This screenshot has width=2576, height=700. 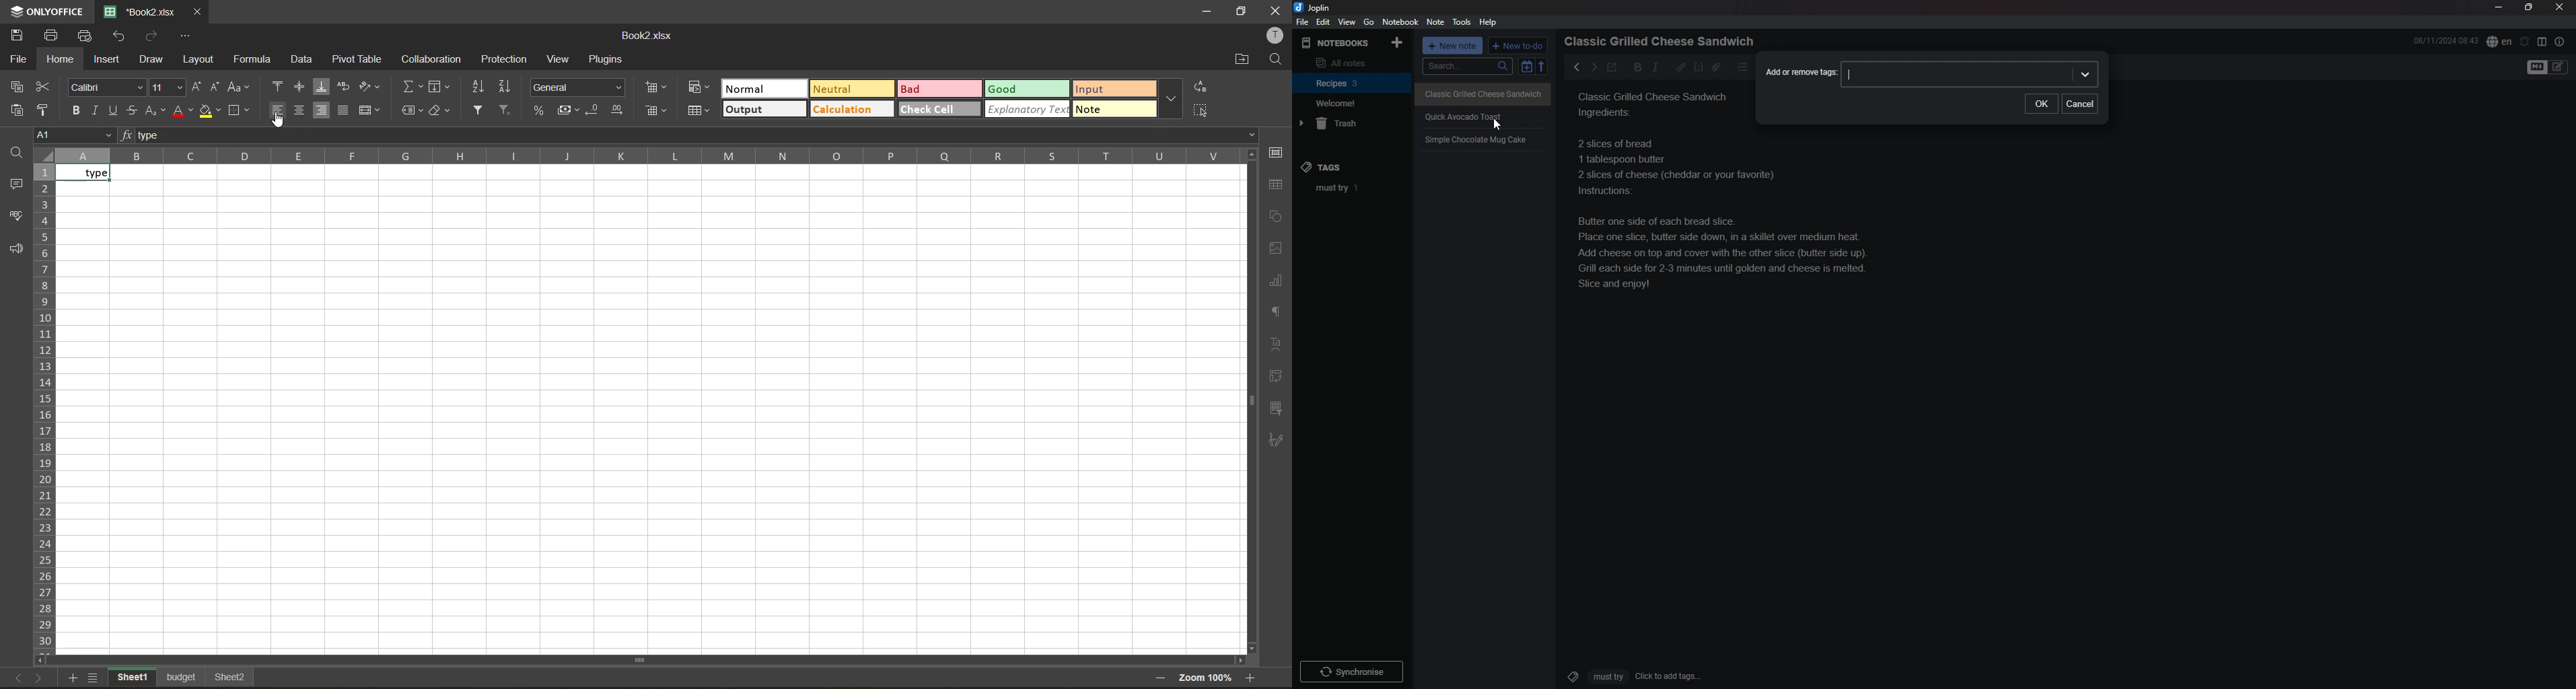 I want to click on joplin, so click(x=1314, y=7).